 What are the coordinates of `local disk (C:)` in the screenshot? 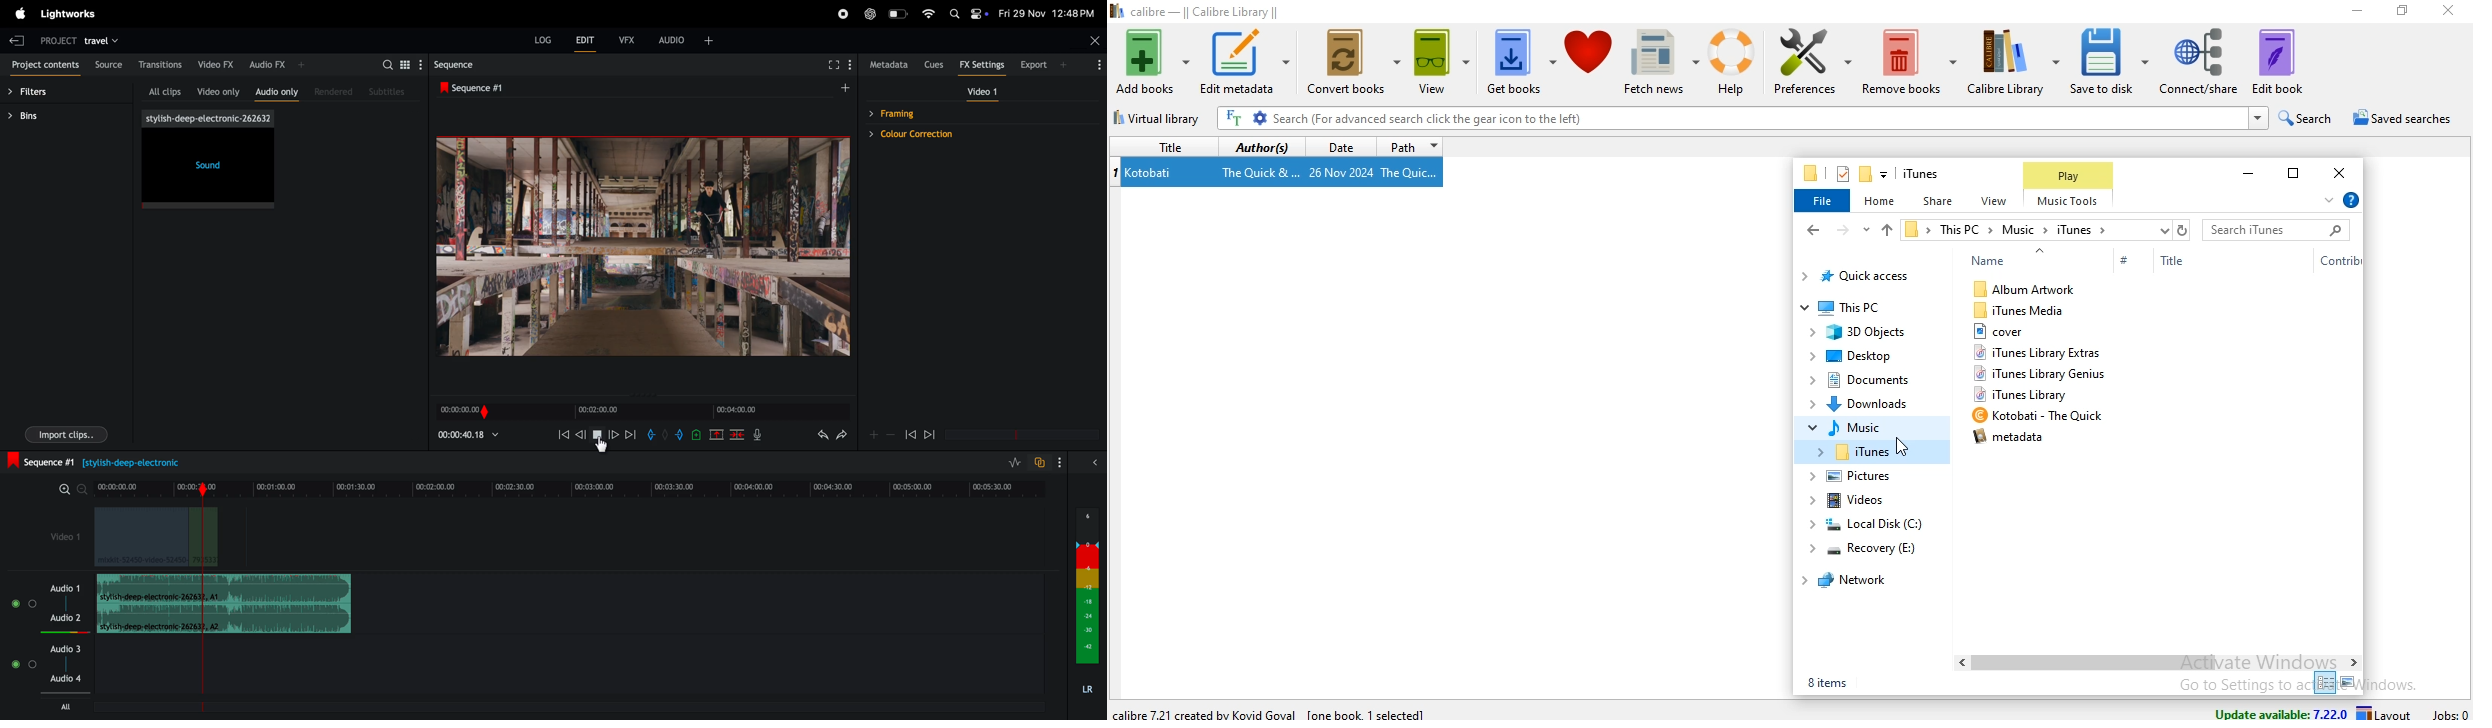 It's located at (1861, 527).